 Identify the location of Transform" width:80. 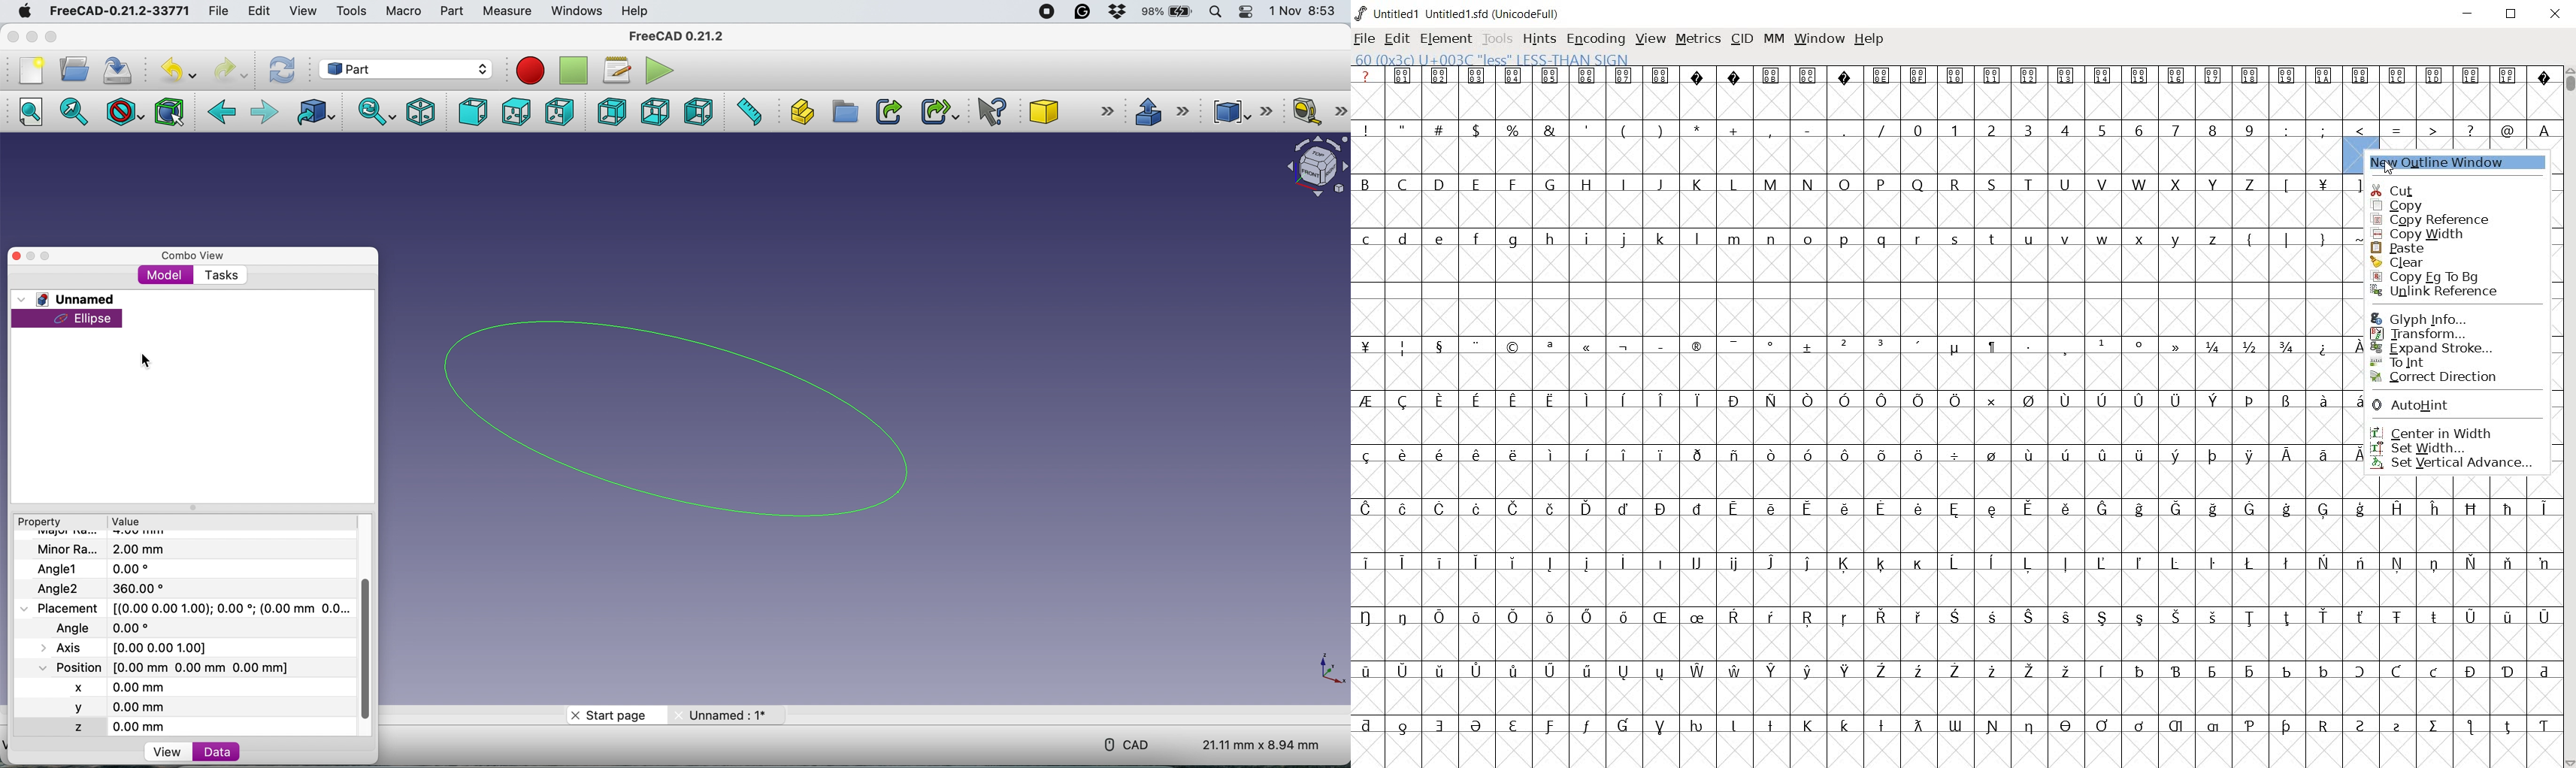
(2435, 334).